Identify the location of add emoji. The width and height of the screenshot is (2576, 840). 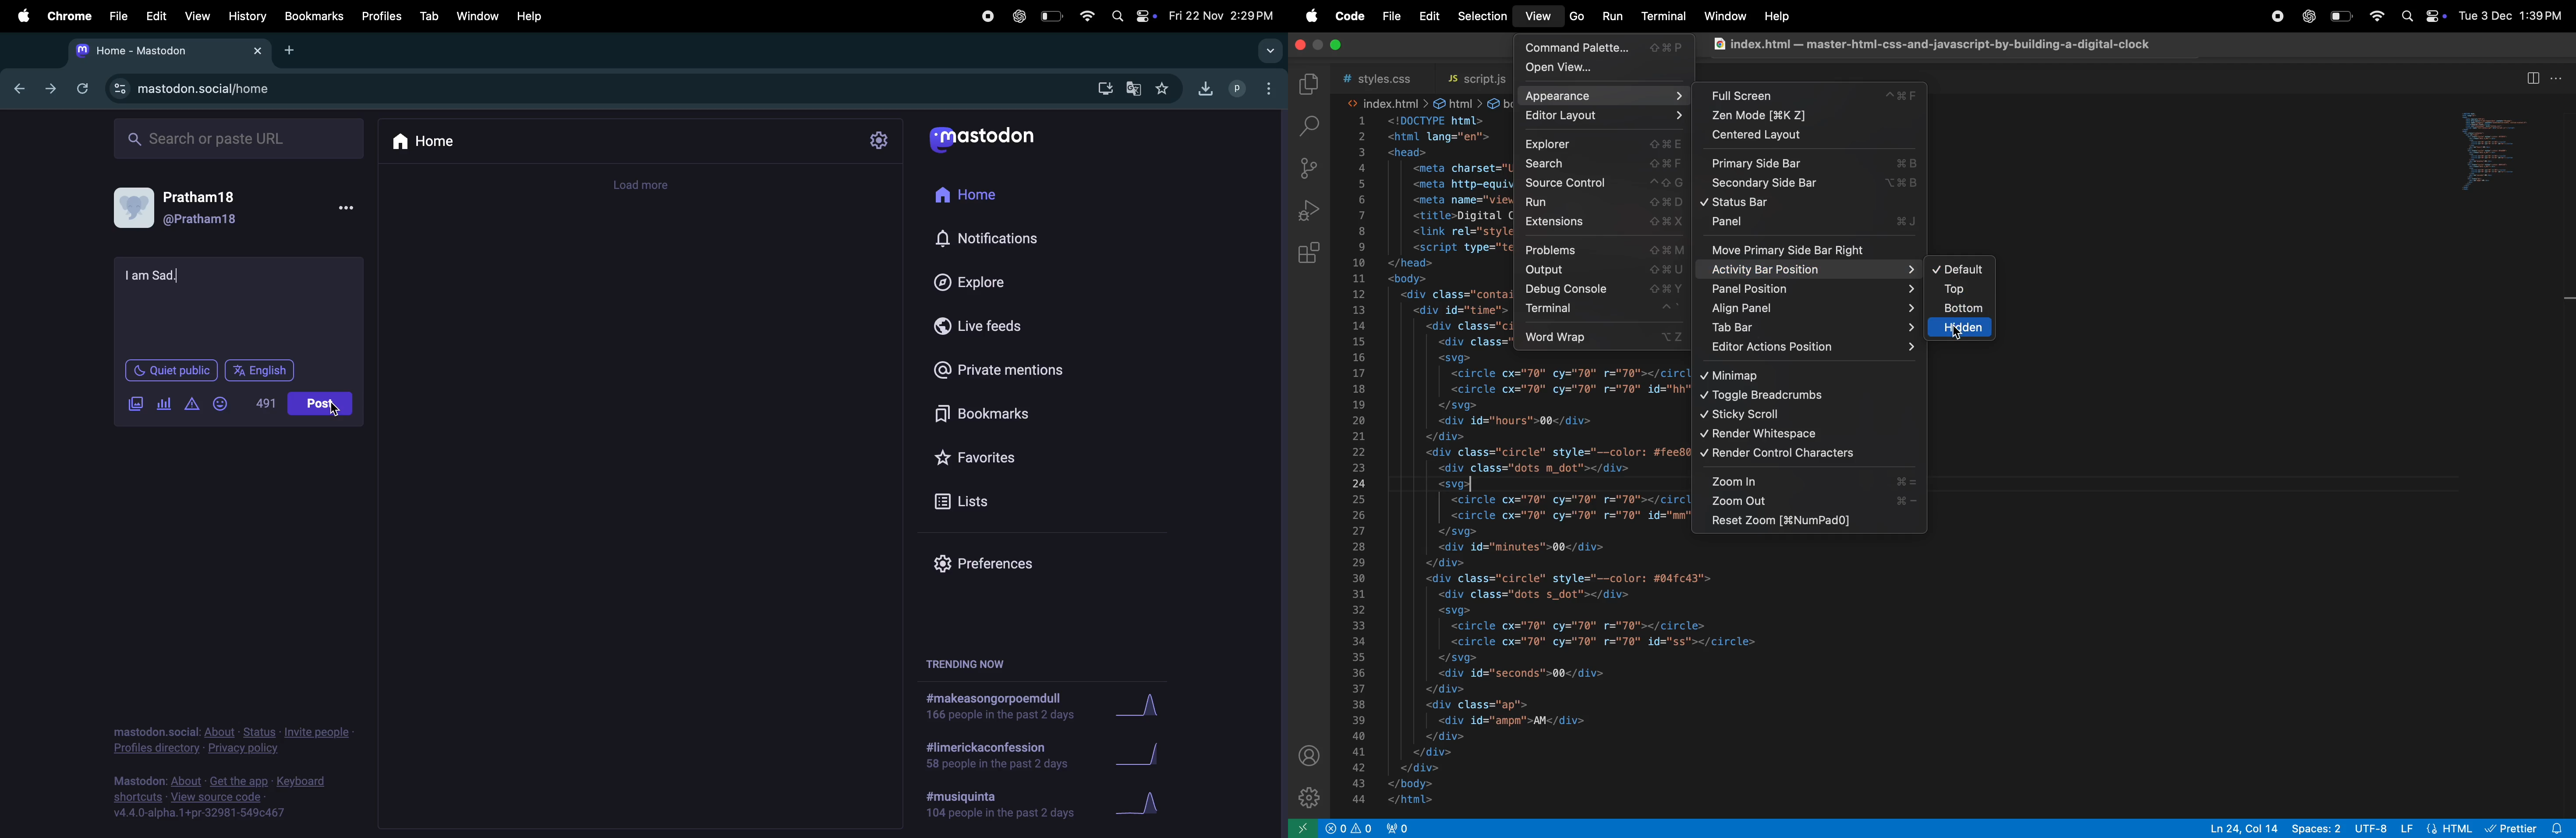
(222, 403).